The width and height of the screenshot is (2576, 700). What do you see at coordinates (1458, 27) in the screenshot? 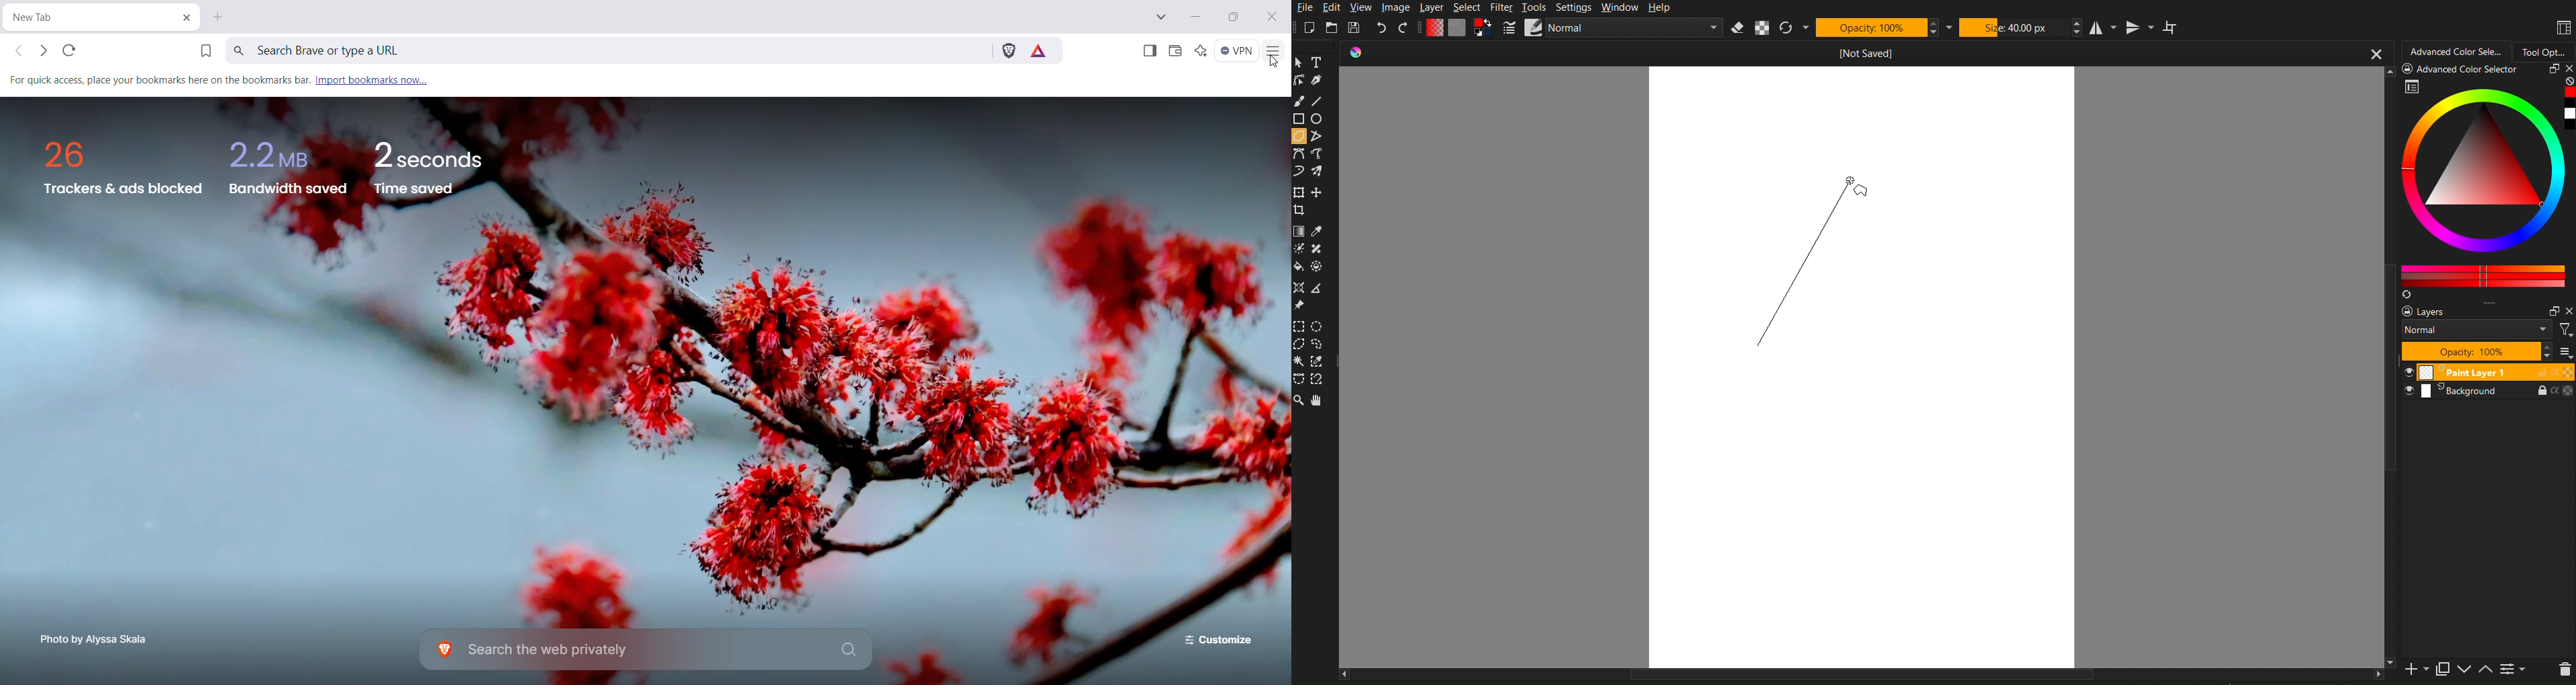
I see `Color Settings` at bounding box center [1458, 27].